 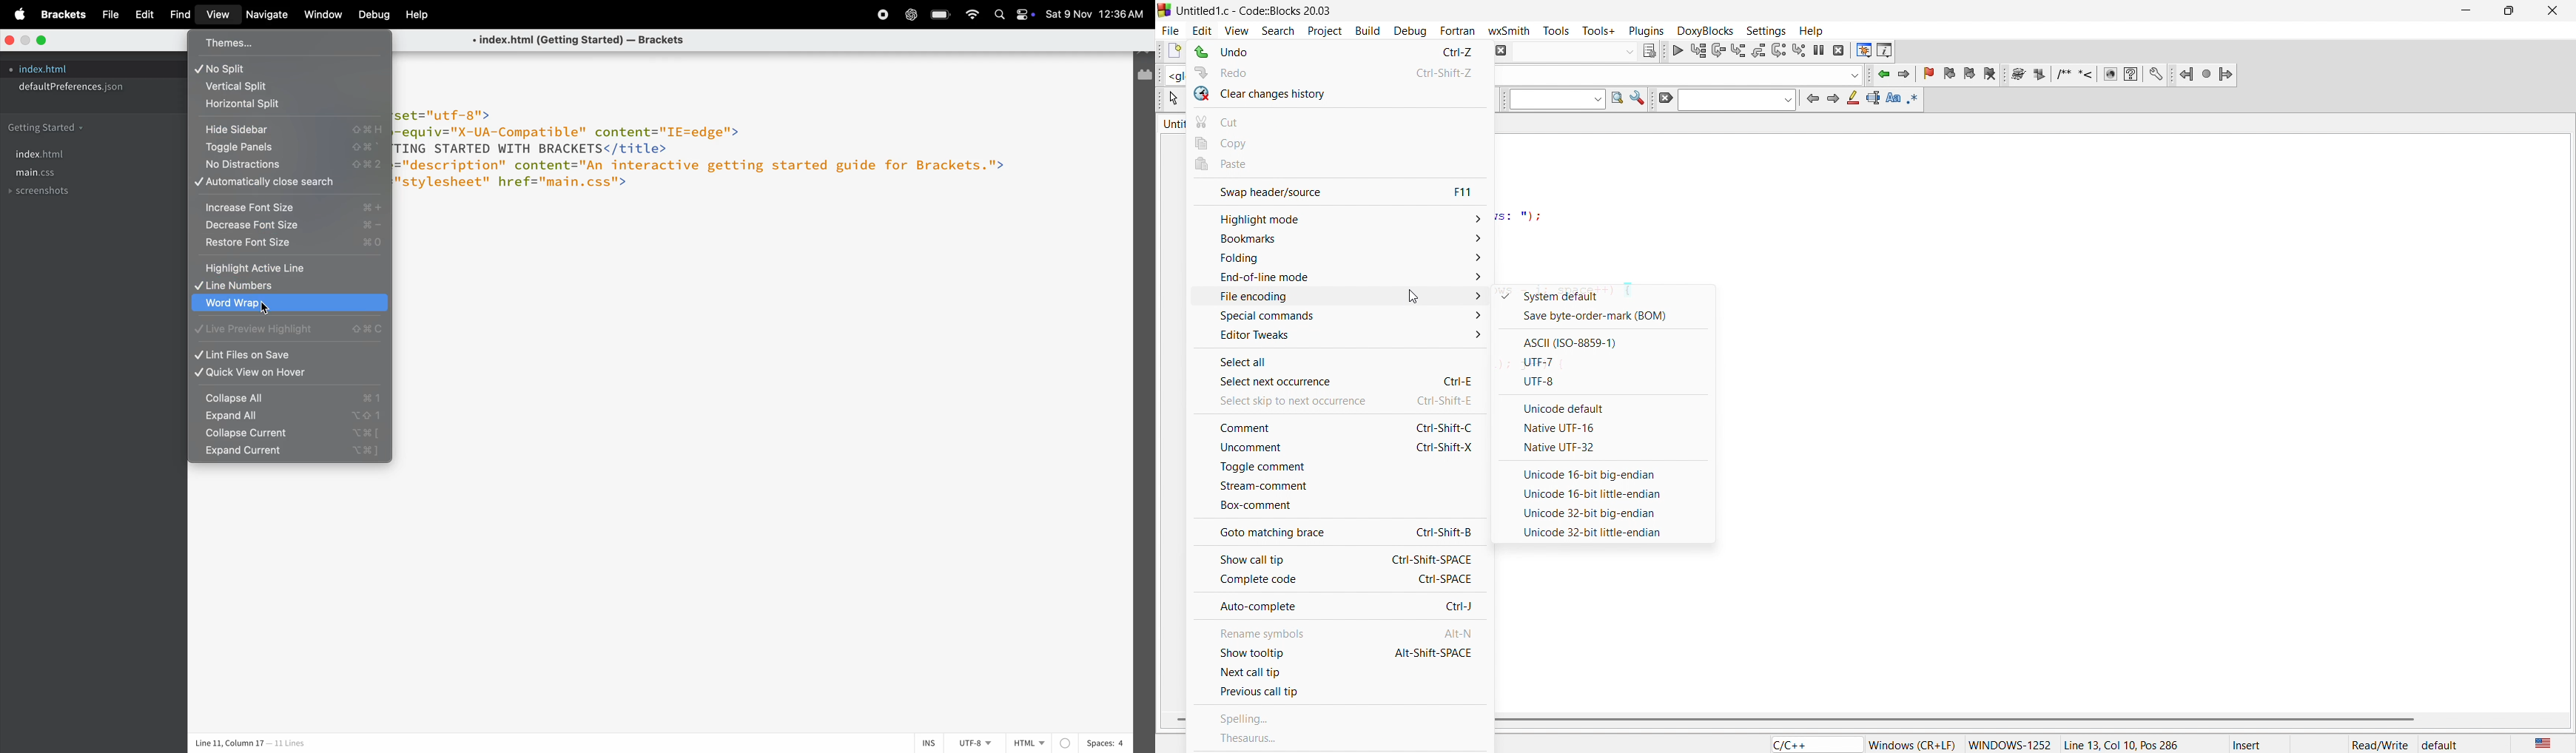 I want to click on Native UTF-32, so click(x=1604, y=449).